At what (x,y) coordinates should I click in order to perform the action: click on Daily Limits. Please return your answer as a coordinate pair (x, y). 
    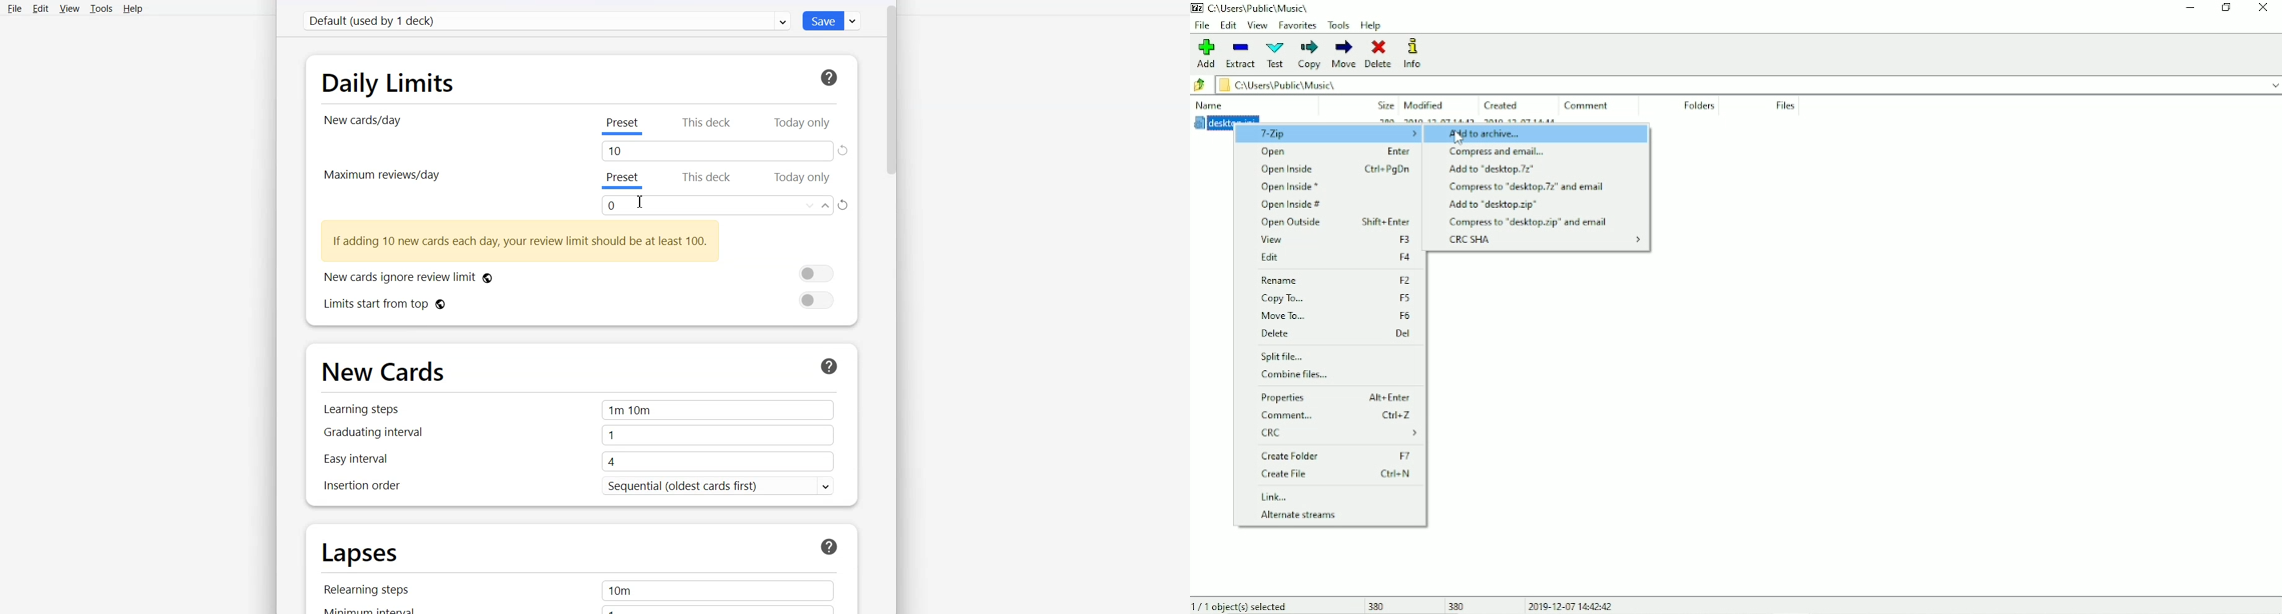
    Looking at the image, I should click on (391, 82).